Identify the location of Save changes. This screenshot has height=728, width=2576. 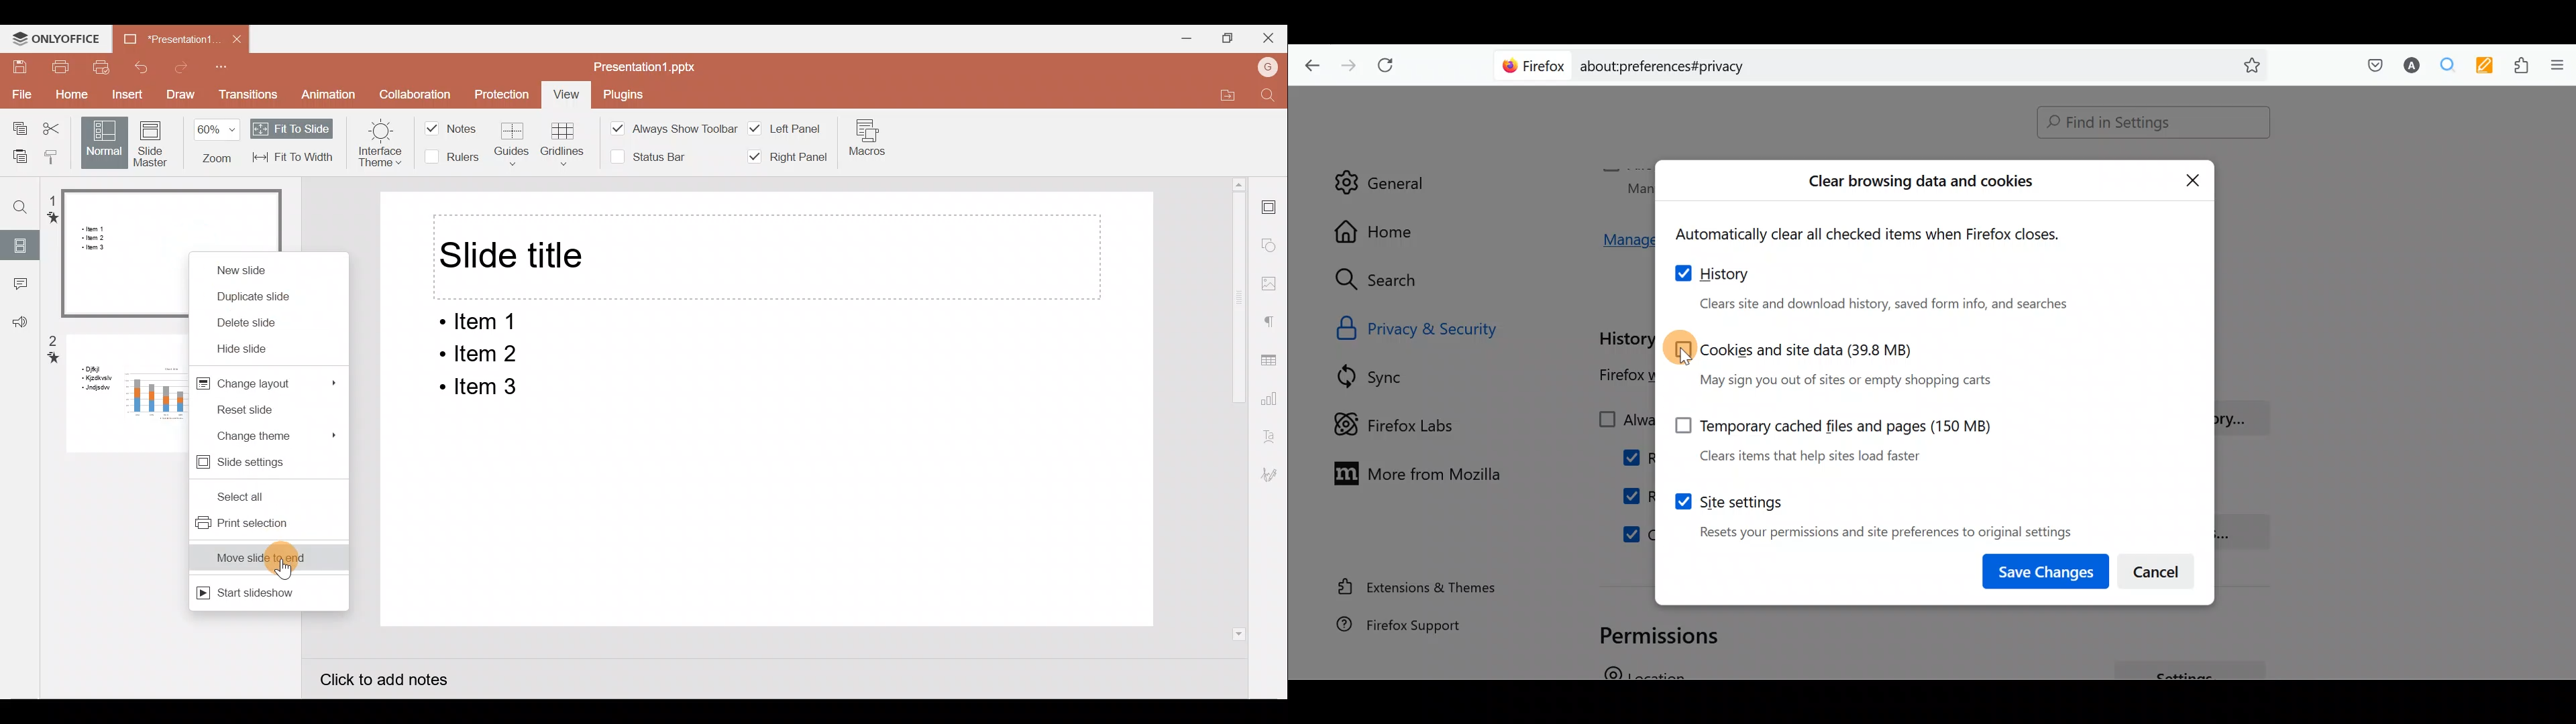
(2047, 568).